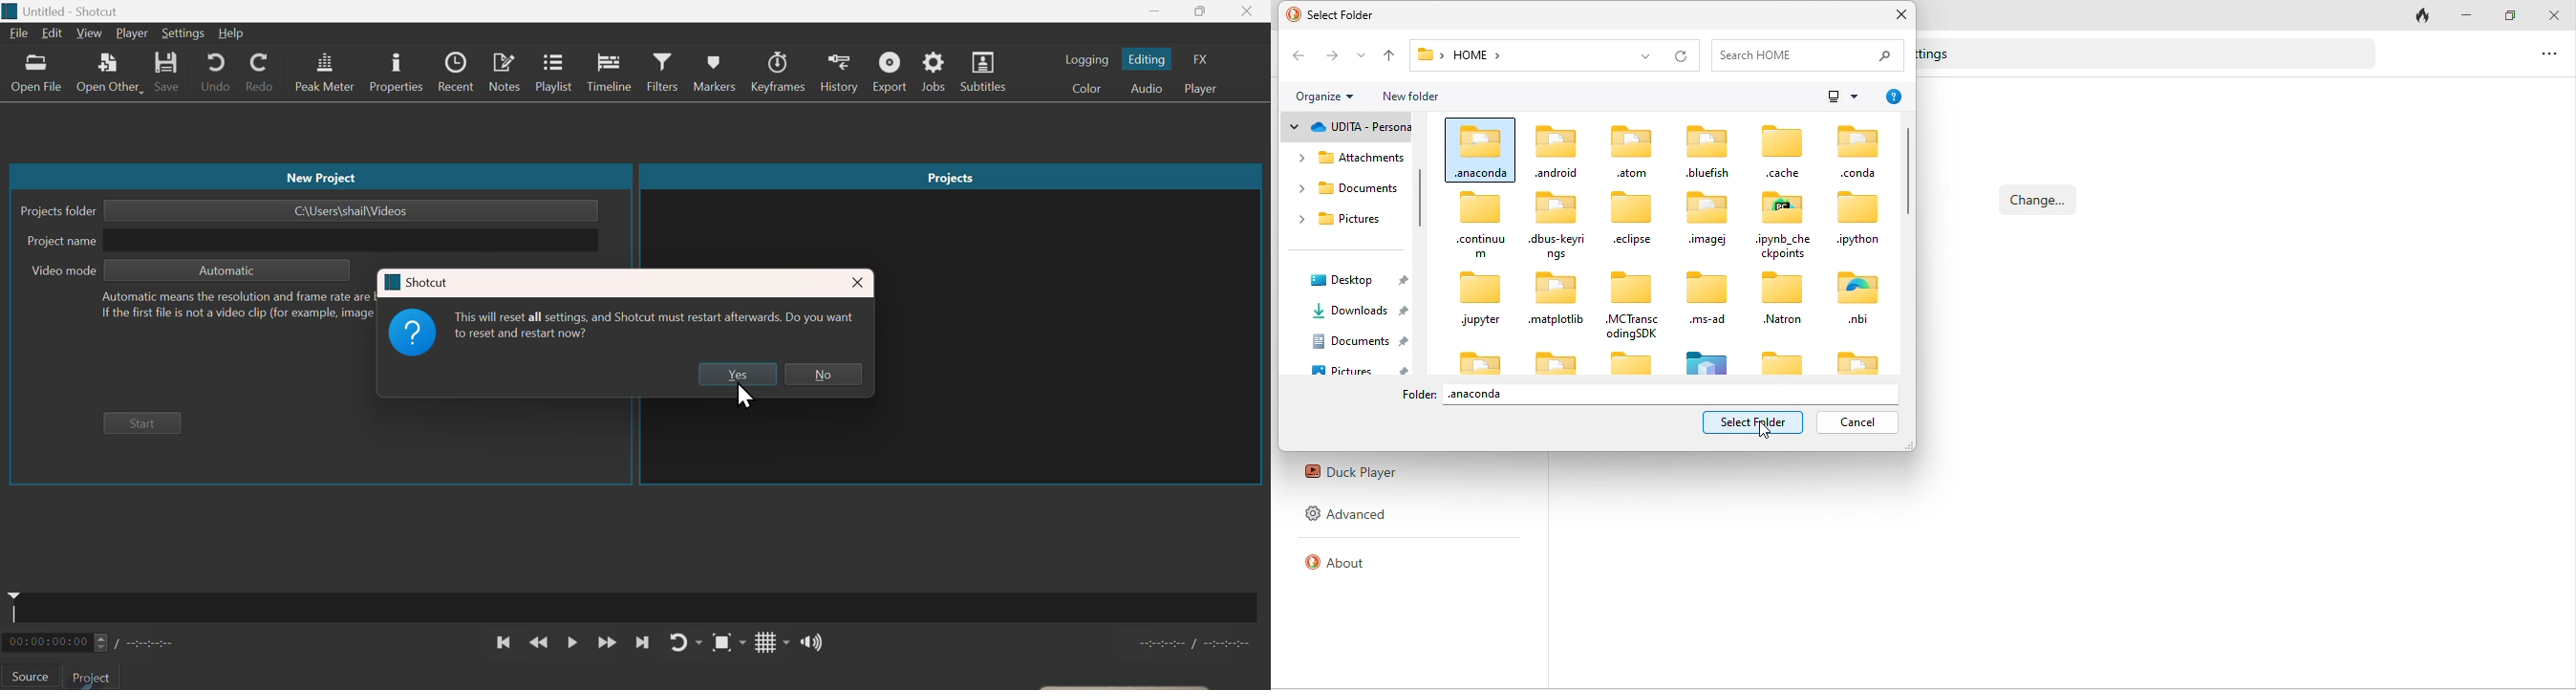 This screenshot has width=2576, height=700. Describe the element at coordinates (1147, 88) in the screenshot. I see `Audio` at that location.